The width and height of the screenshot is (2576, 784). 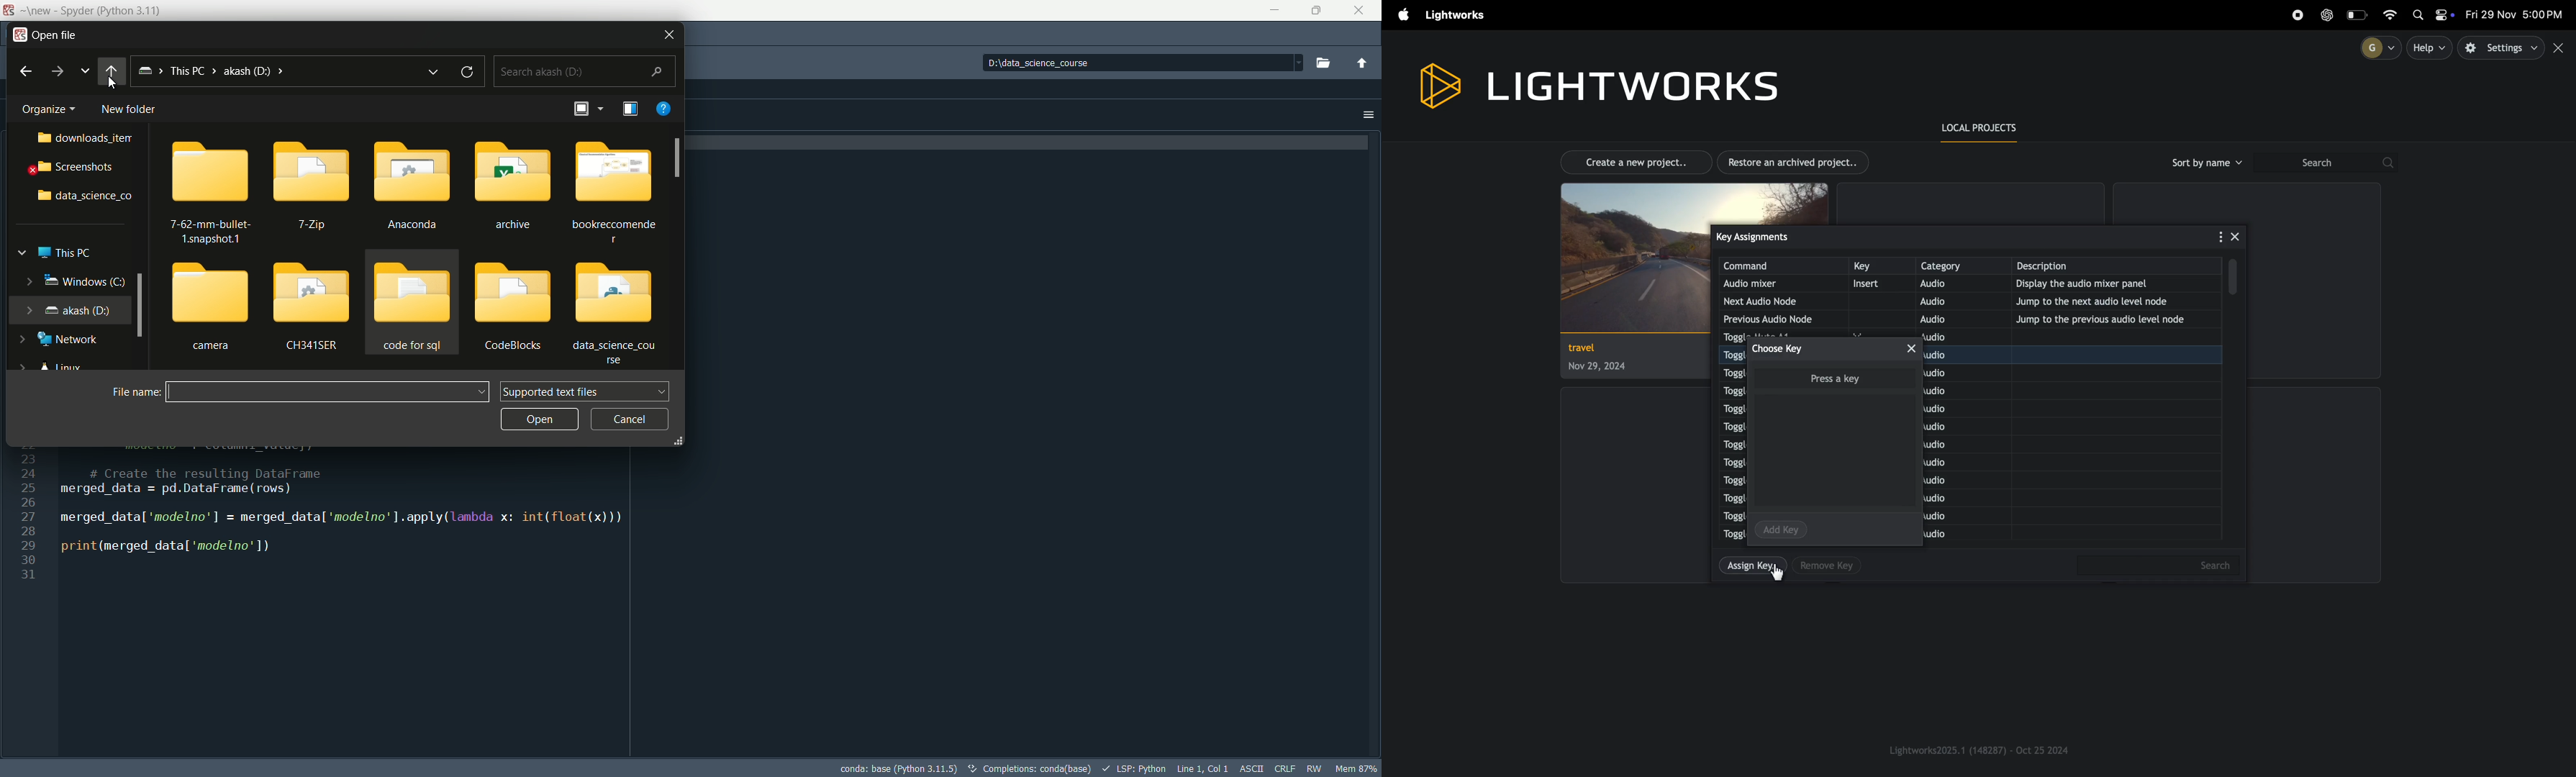 I want to click on memory usage, so click(x=1356, y=768).